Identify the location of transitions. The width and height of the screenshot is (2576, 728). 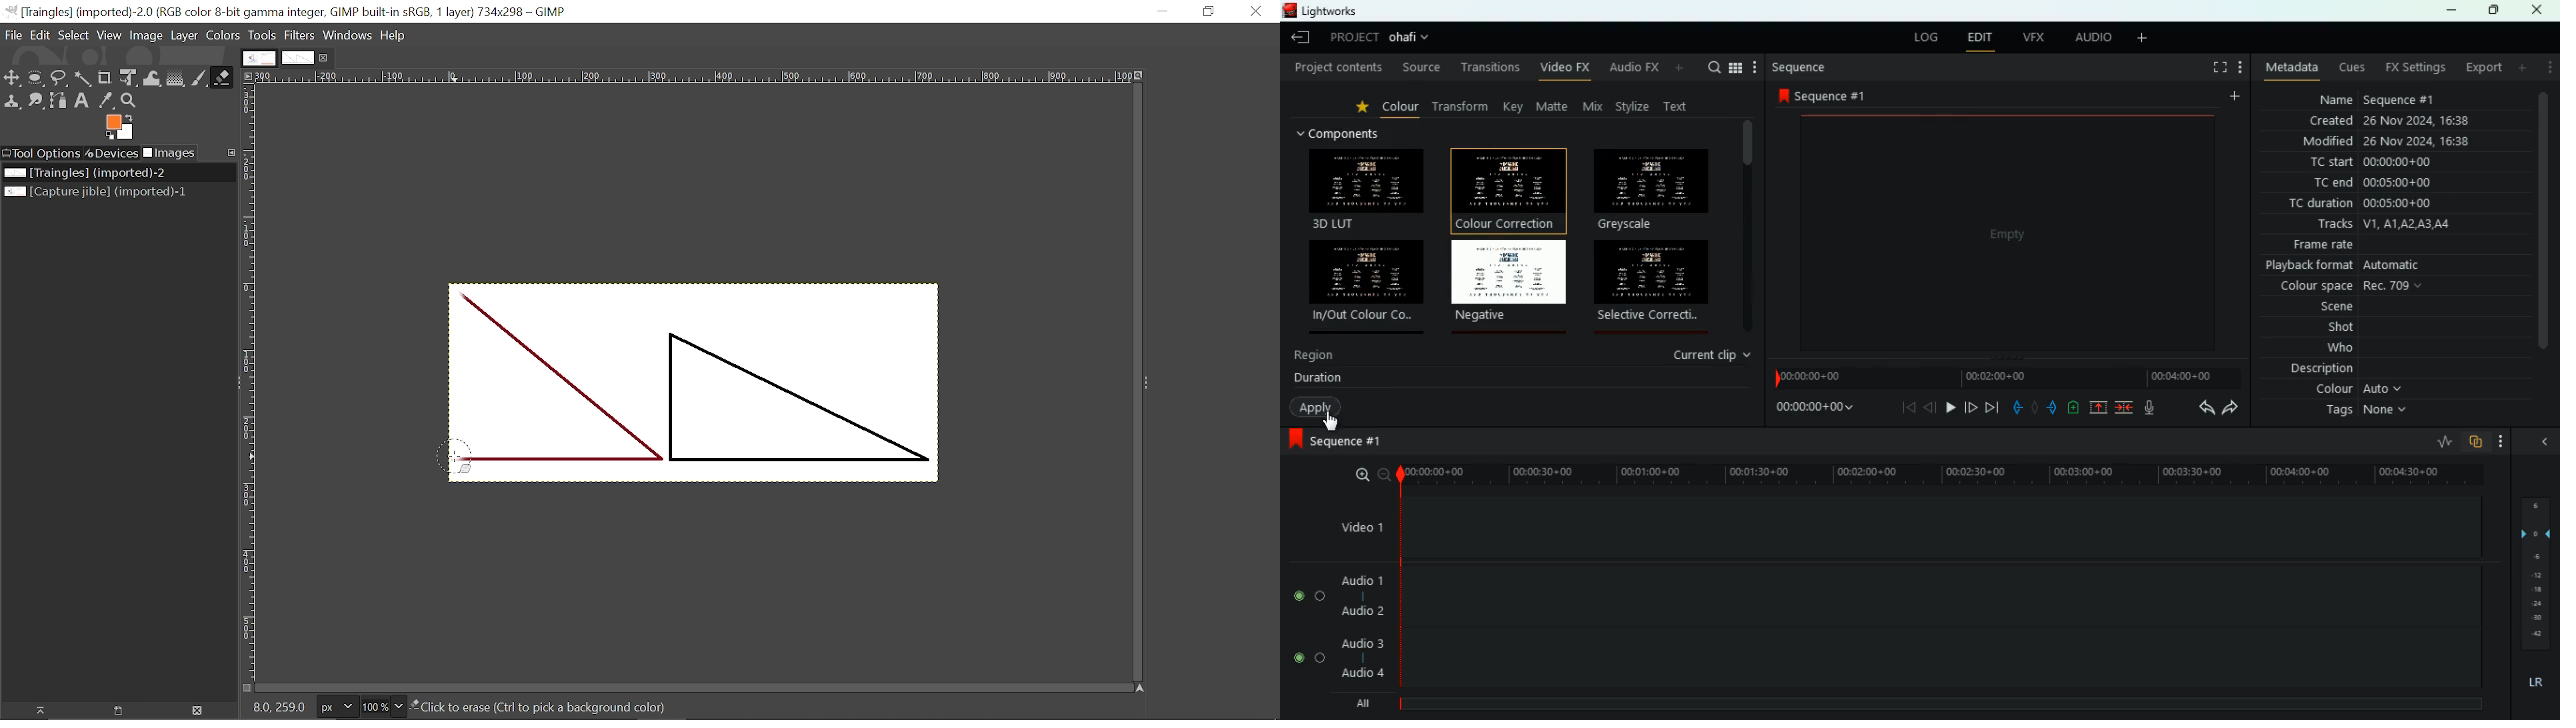
(1489, 67).